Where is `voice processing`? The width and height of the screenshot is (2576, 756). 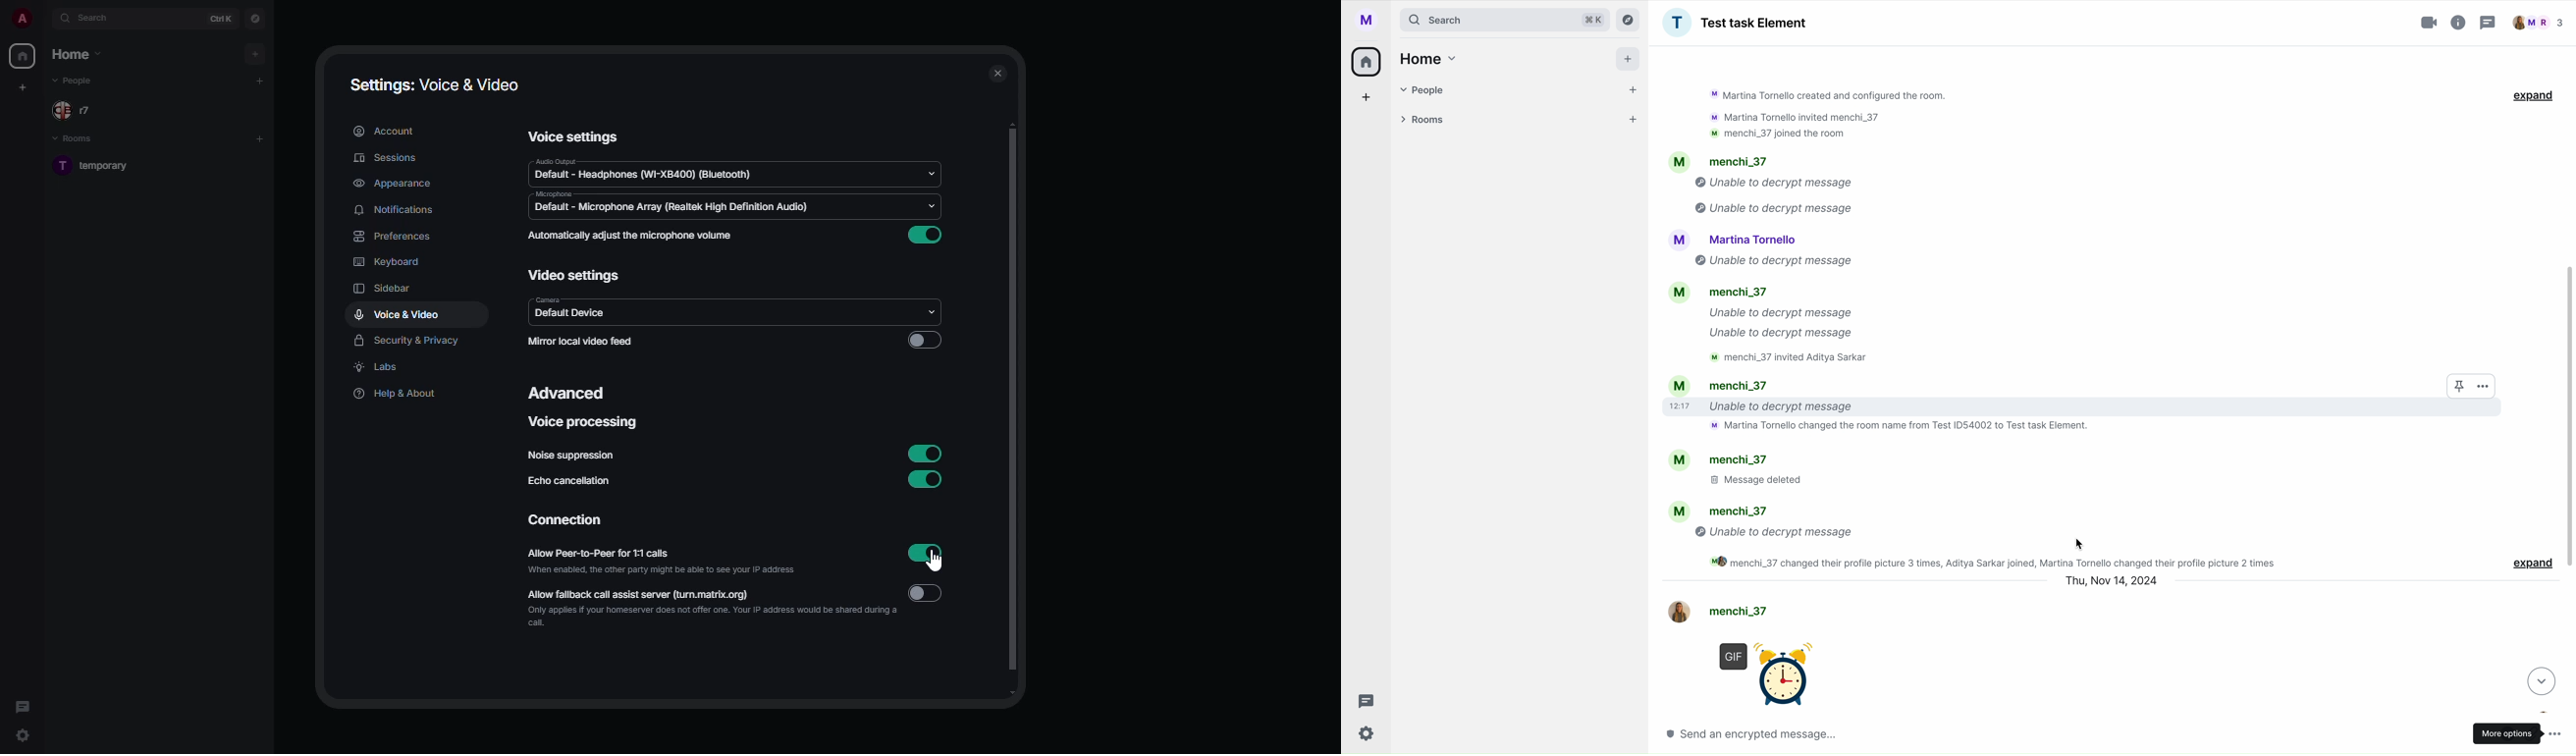 voice processing is located at coordinates (584, 424).